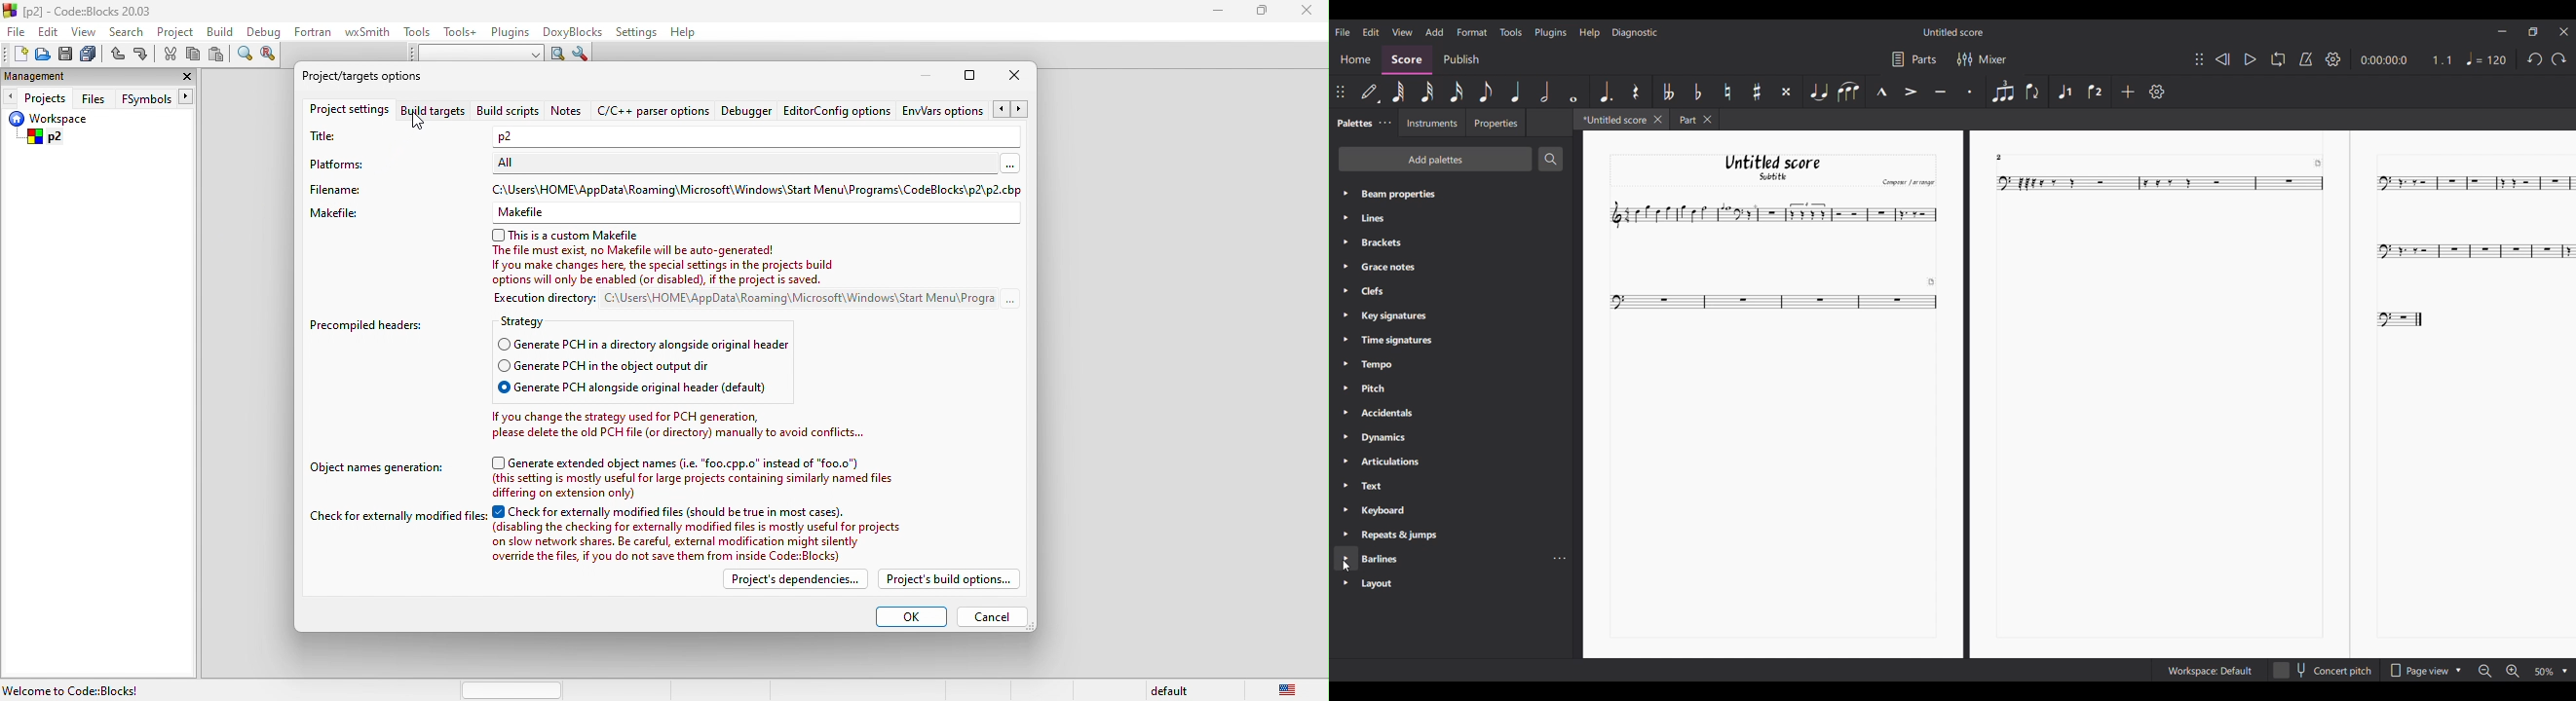 Image resolution: width=2576 pixels, height=728 pixels. What do you see at coordinates (1374, 436) in the screenshot?
I see `Palette settings` at bounding box center [1374, 436].